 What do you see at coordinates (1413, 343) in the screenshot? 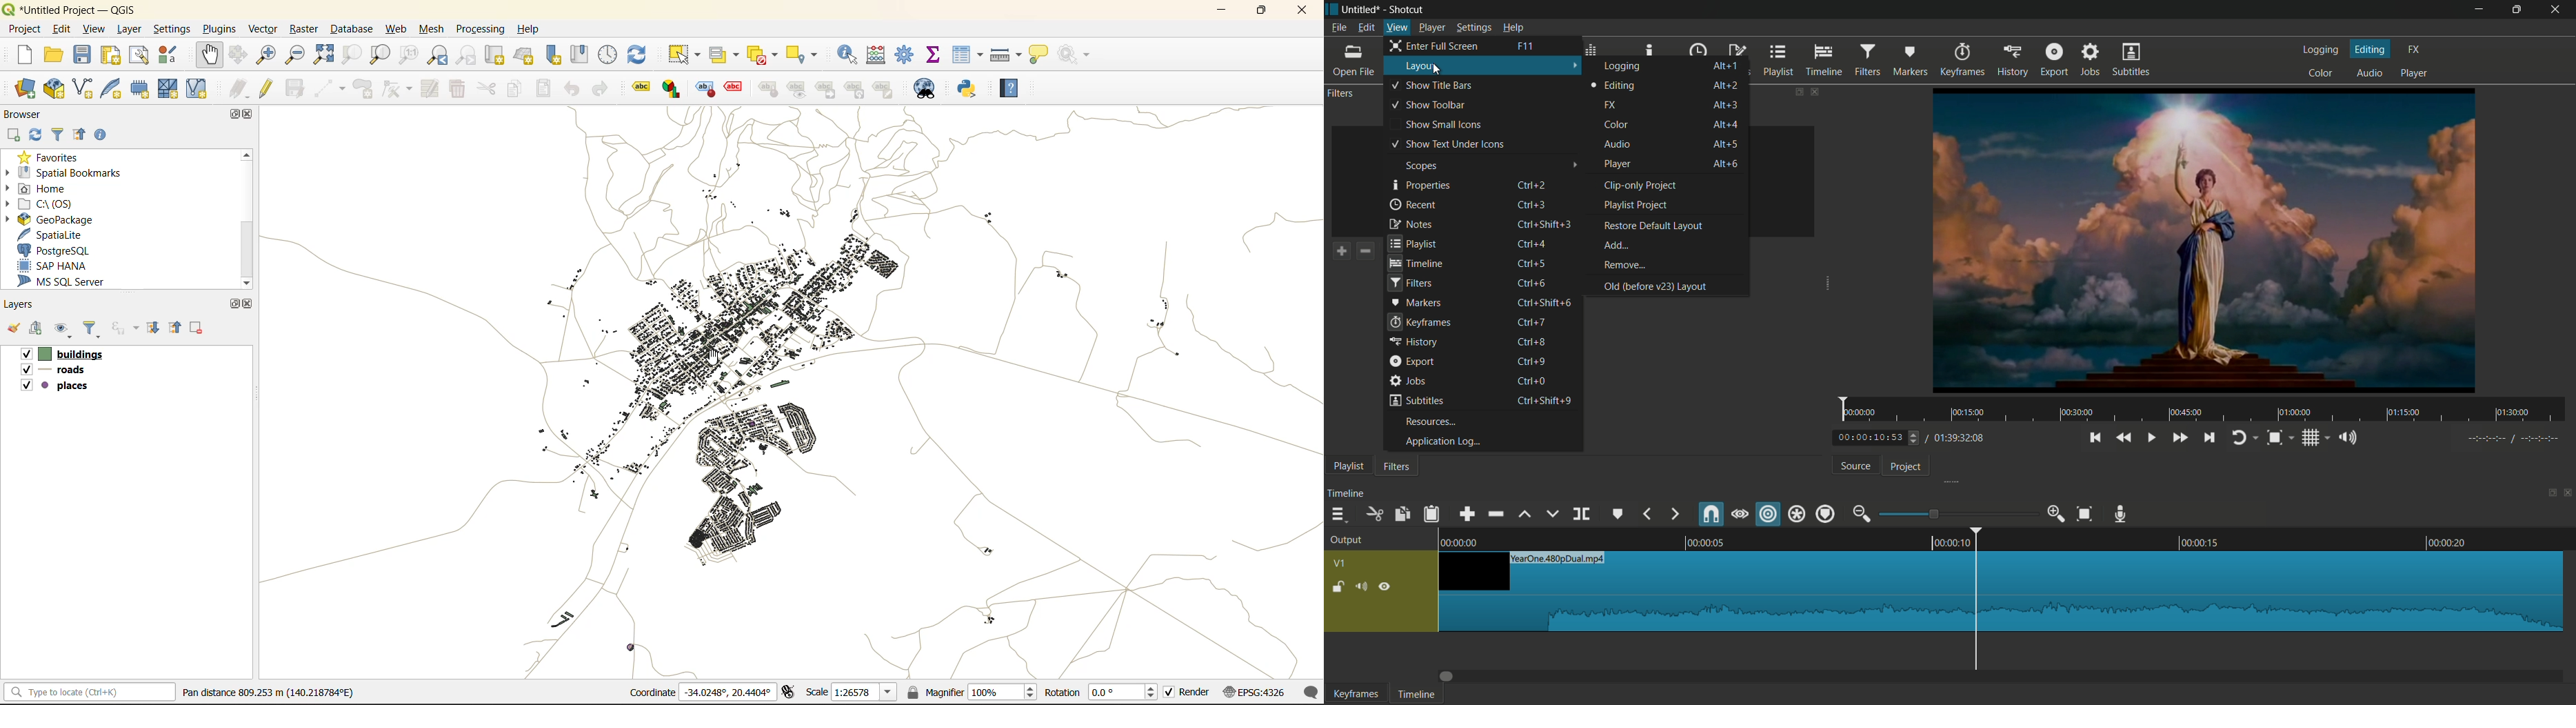
I see `history` at bounding box center [1413, 343].